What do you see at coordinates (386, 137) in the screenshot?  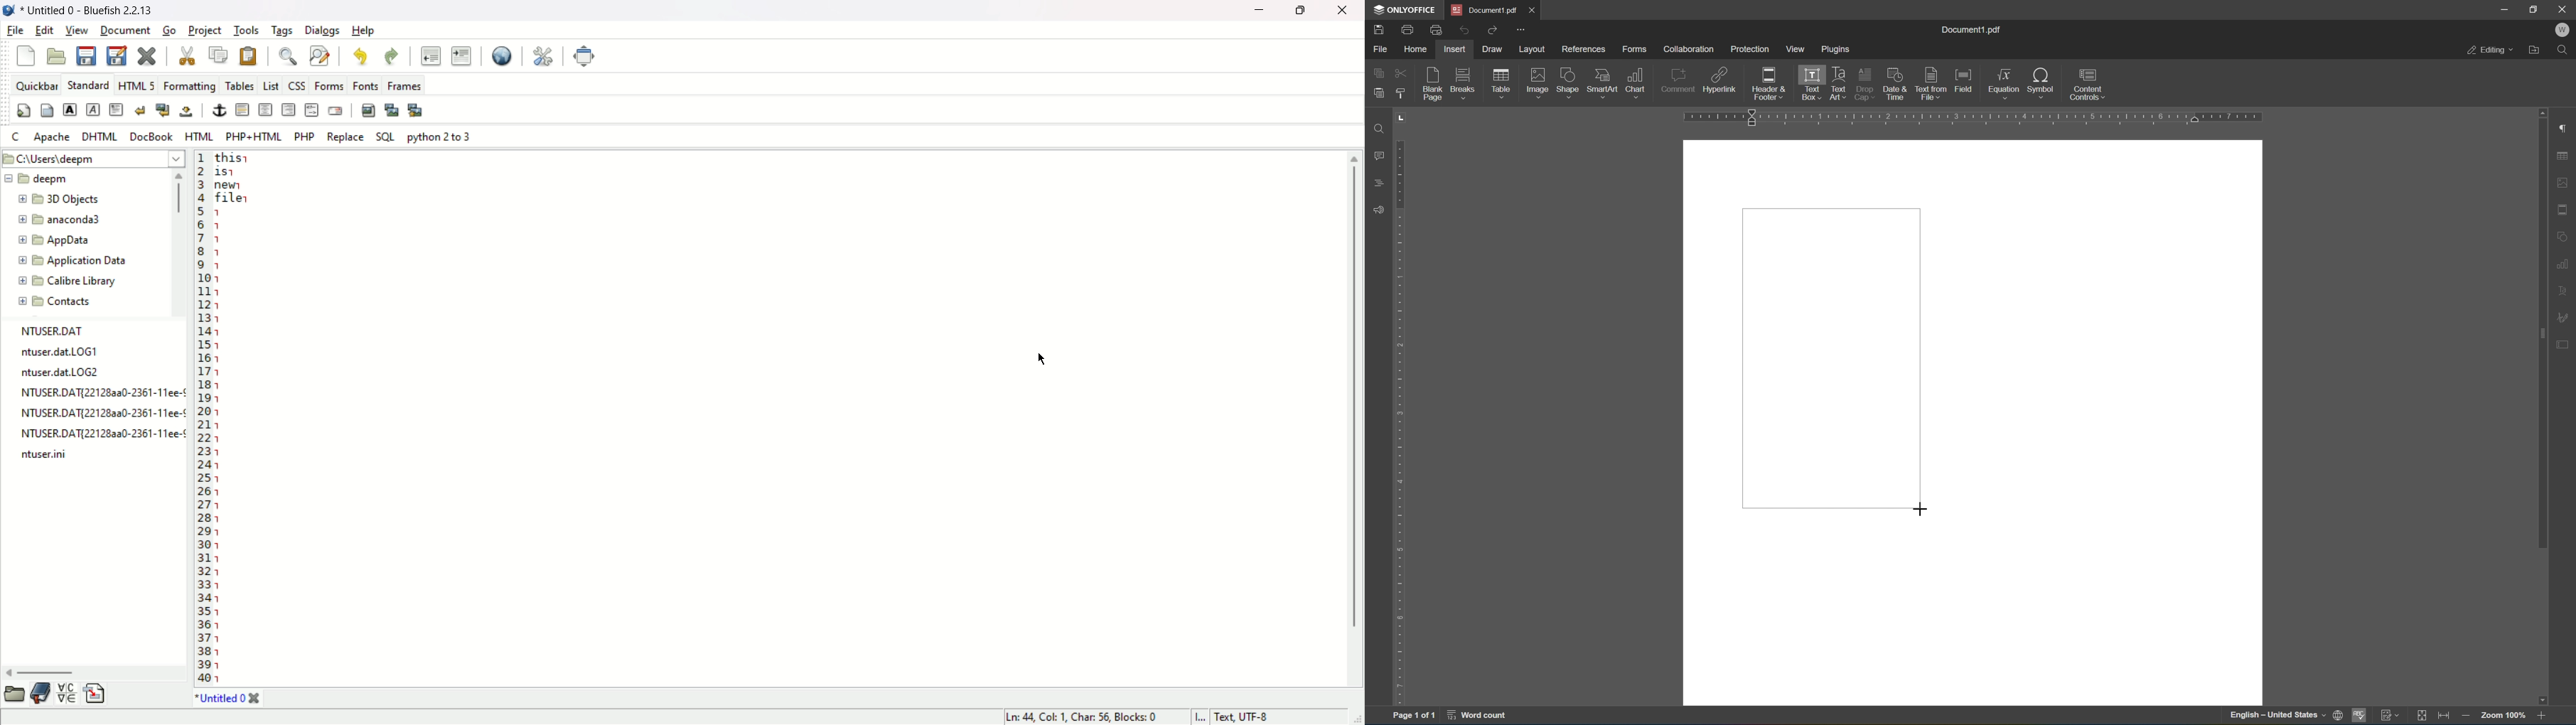 I see `SQL` at bounding box center [386, 137].